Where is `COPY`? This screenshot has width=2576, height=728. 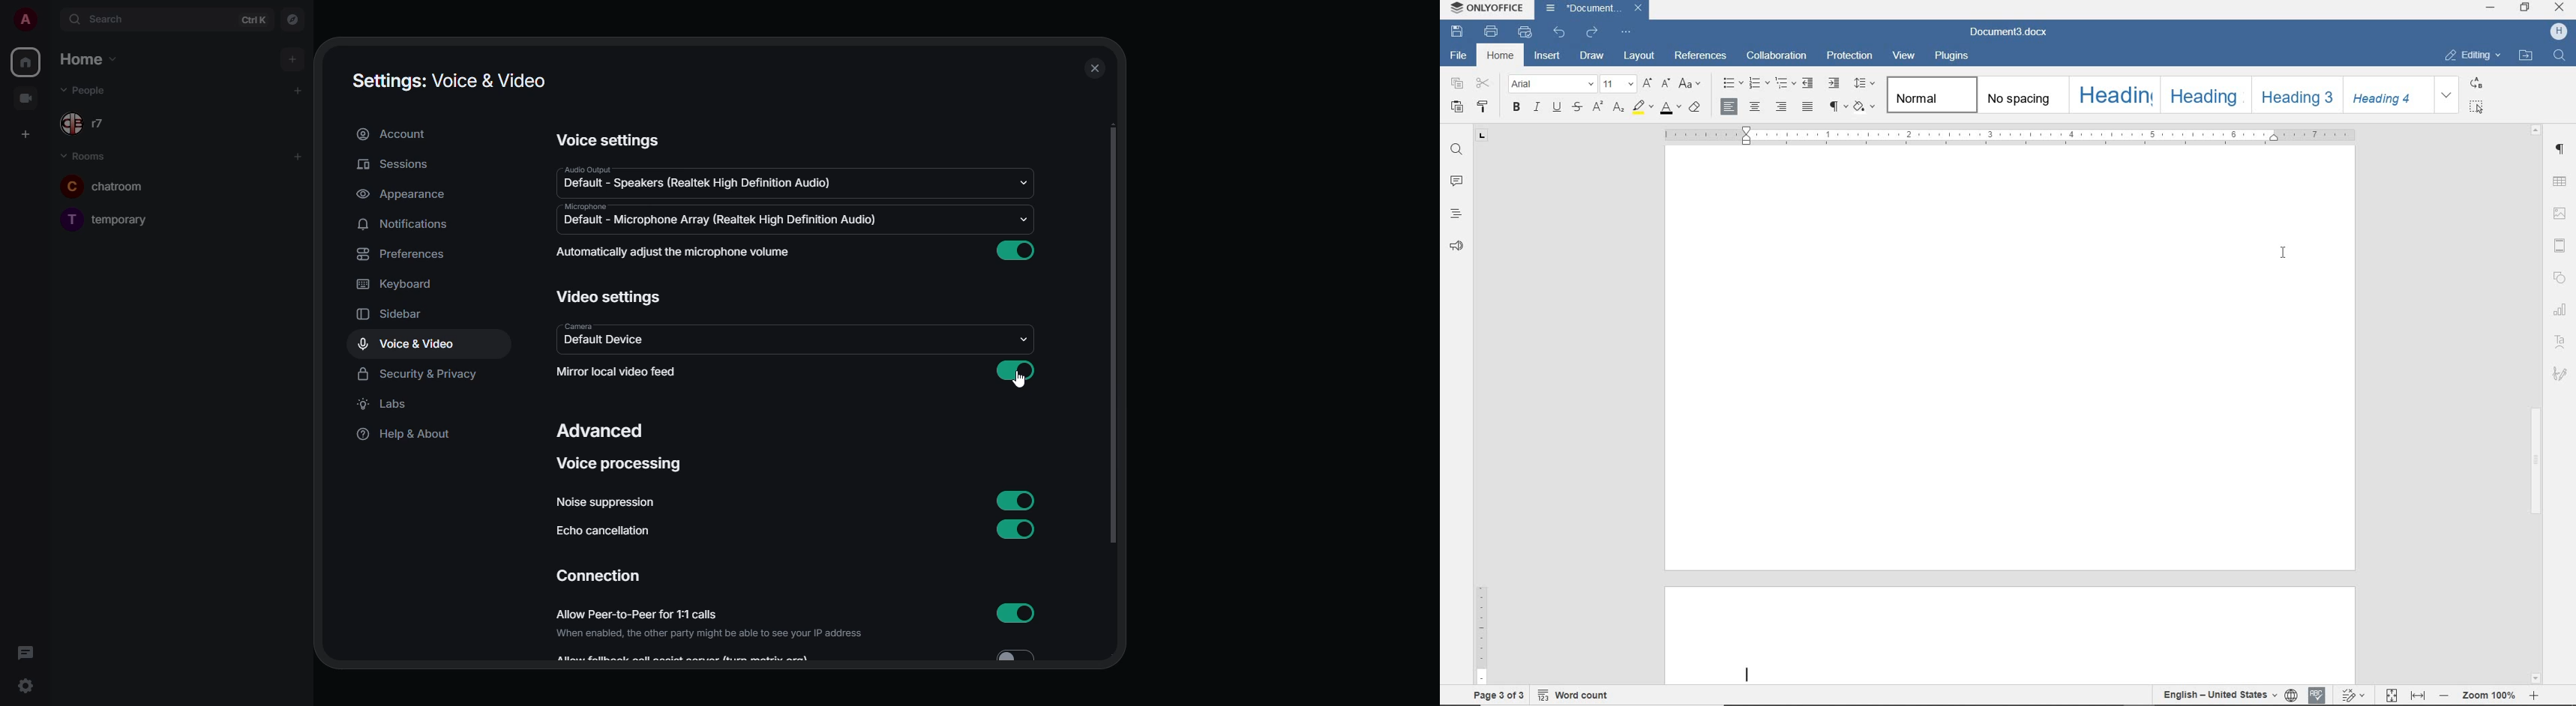
COPY is located at coordinates (1457, 84).